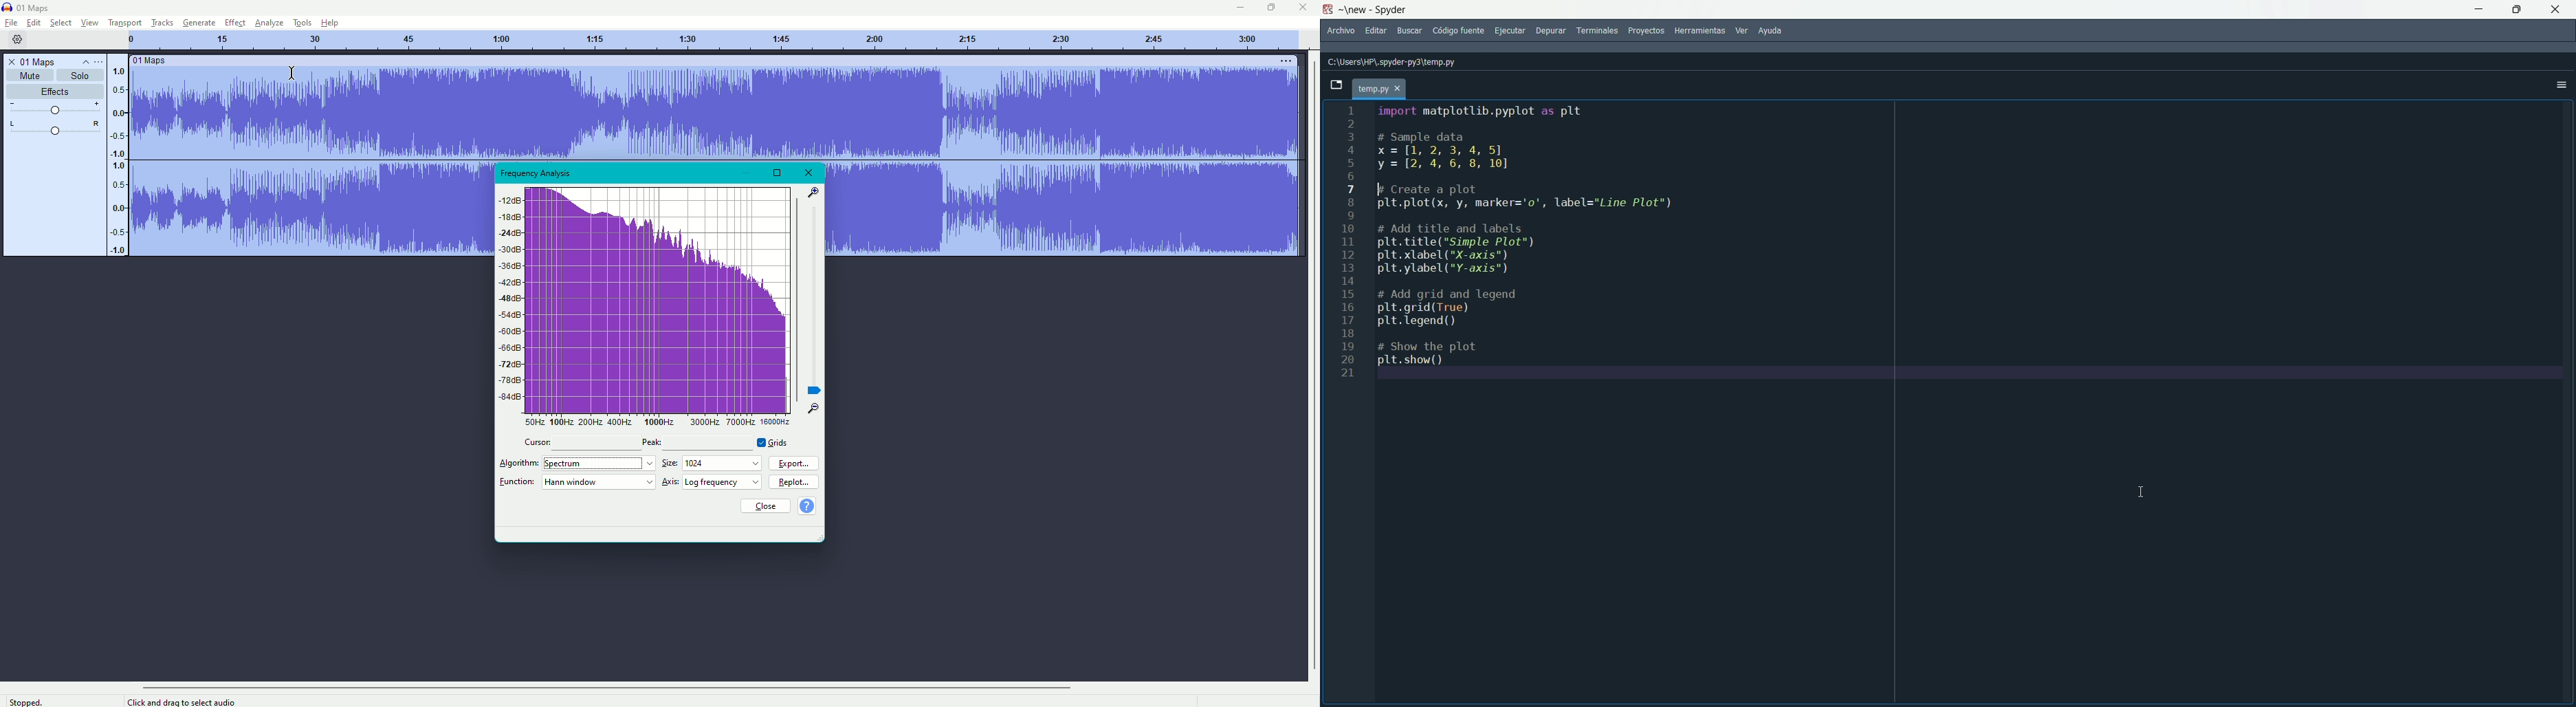  I want to click on numbers, so click(120, 158).